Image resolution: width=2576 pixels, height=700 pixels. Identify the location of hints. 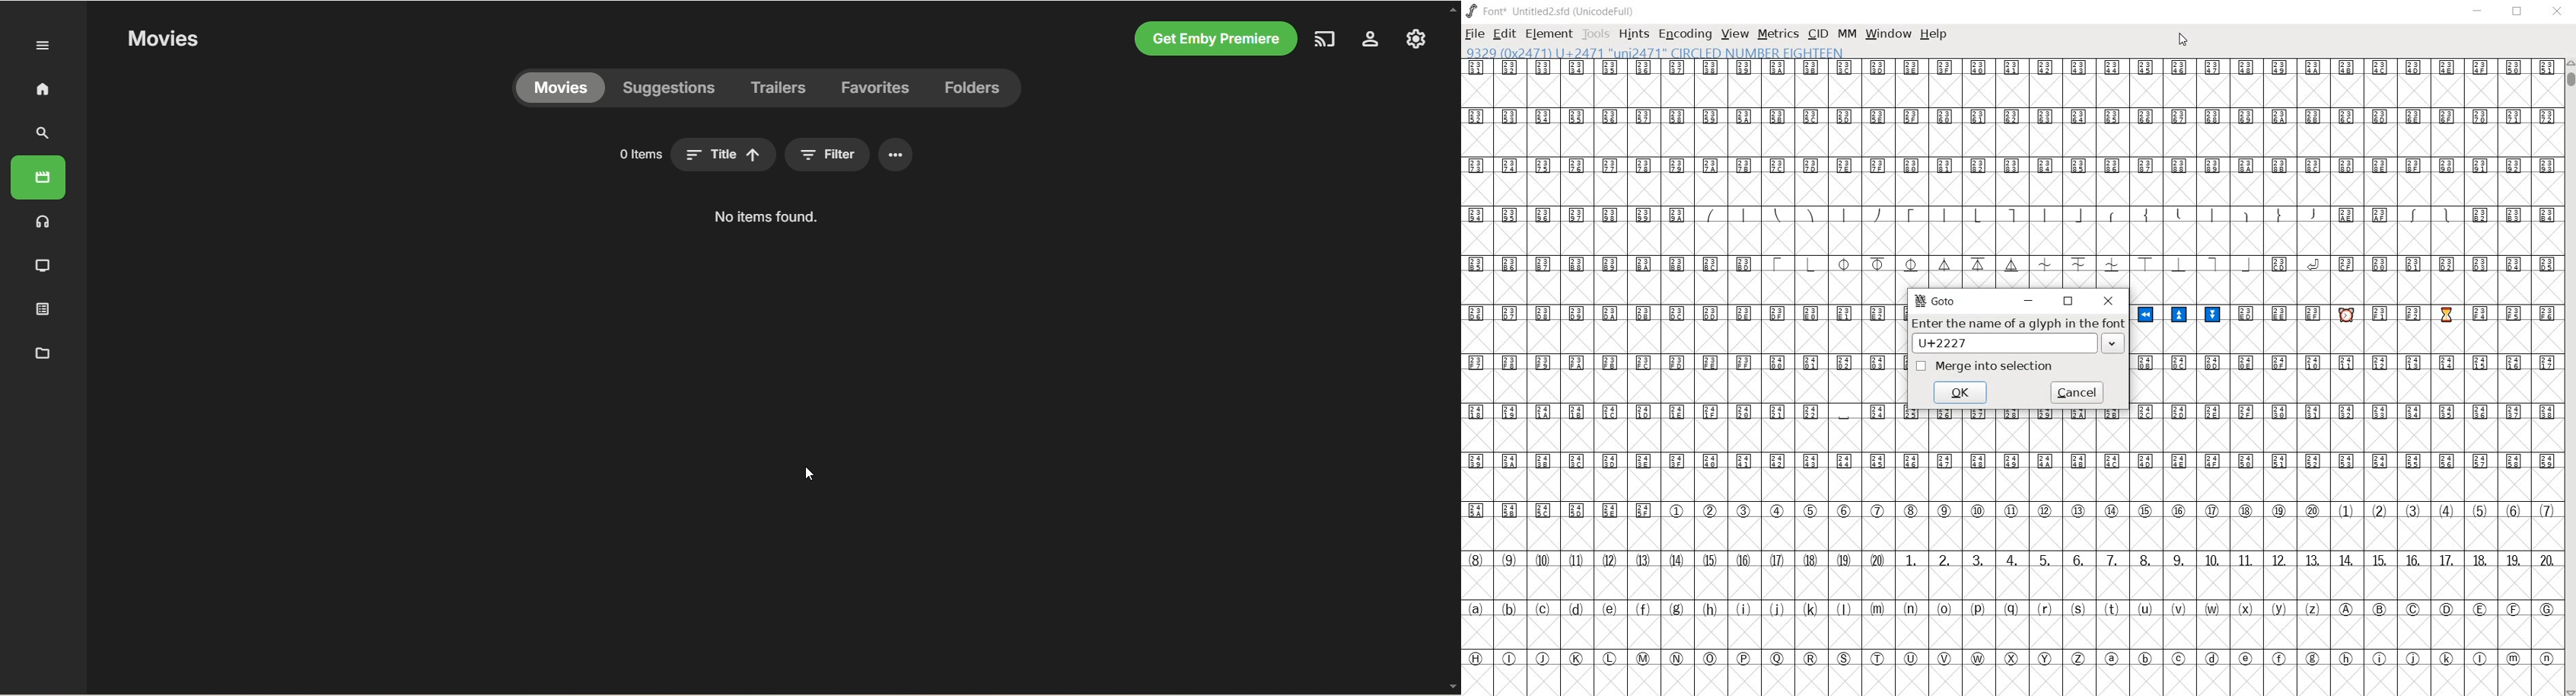
(1634, 36).